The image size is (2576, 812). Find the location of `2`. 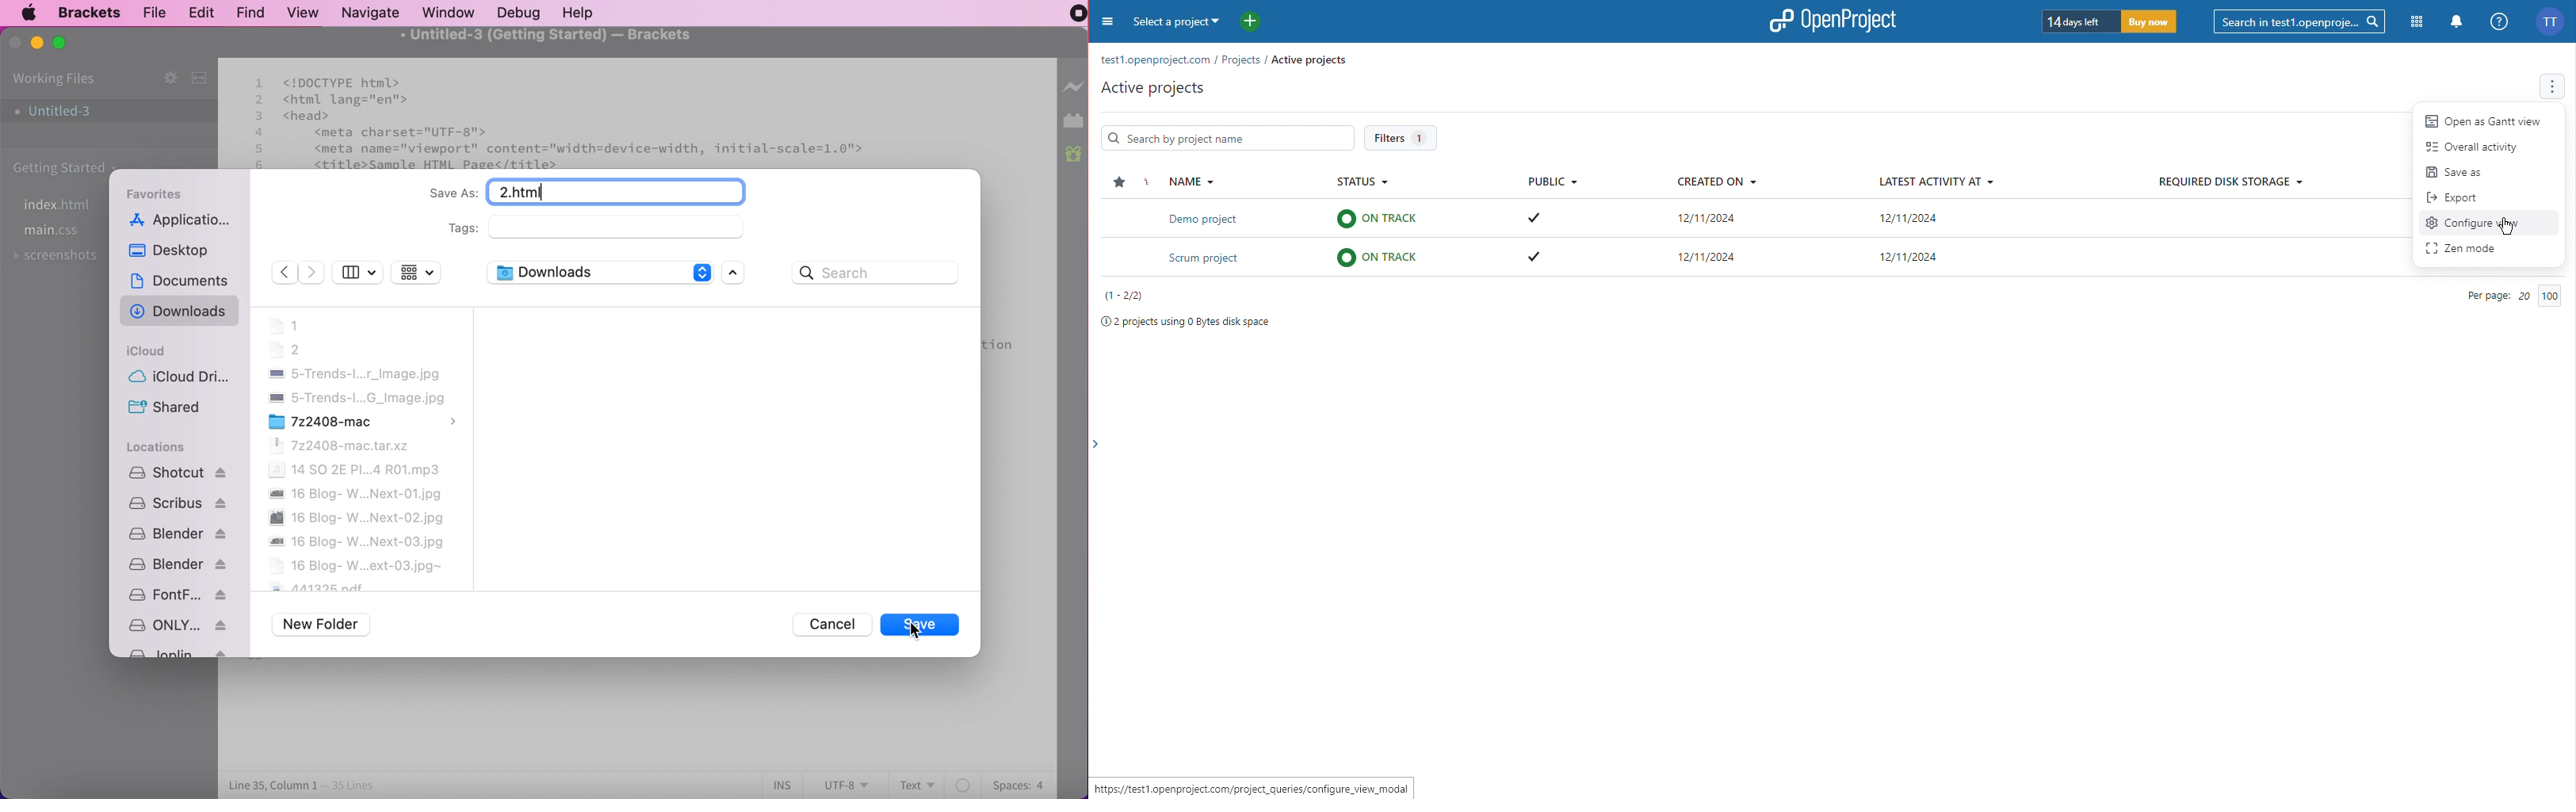

2 is located at coordinates (286, 349).